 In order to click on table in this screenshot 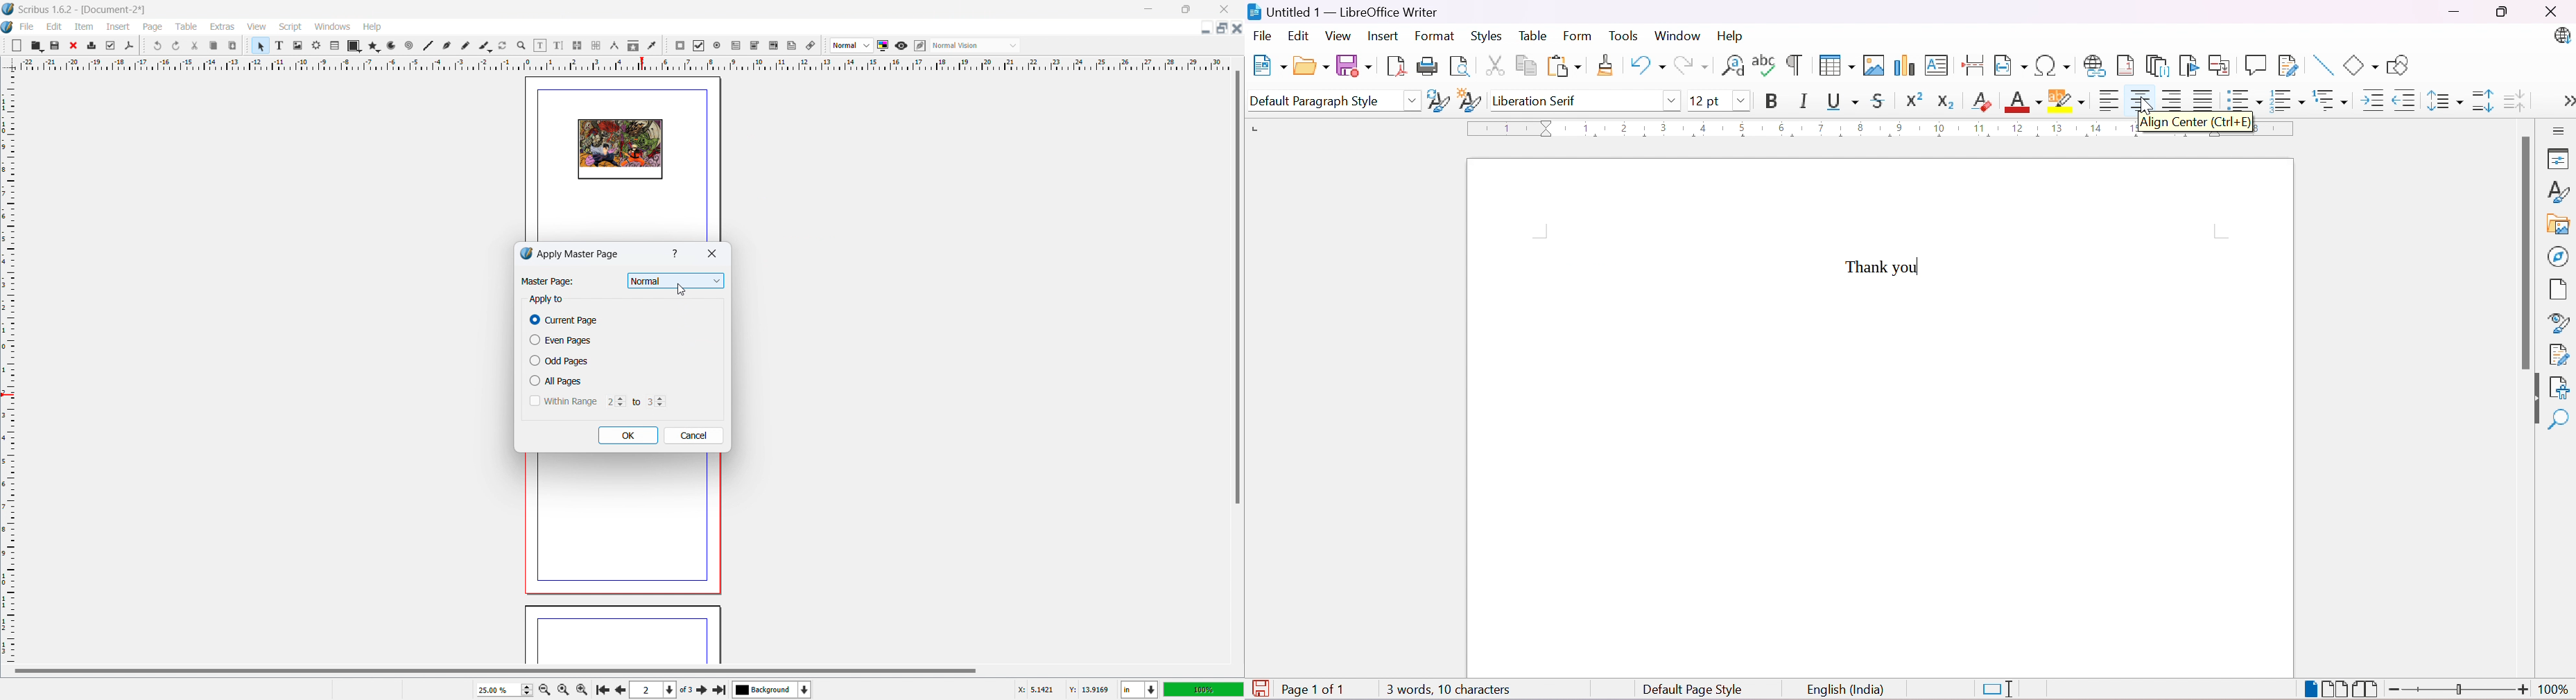, I will do `click(187, 27)`.